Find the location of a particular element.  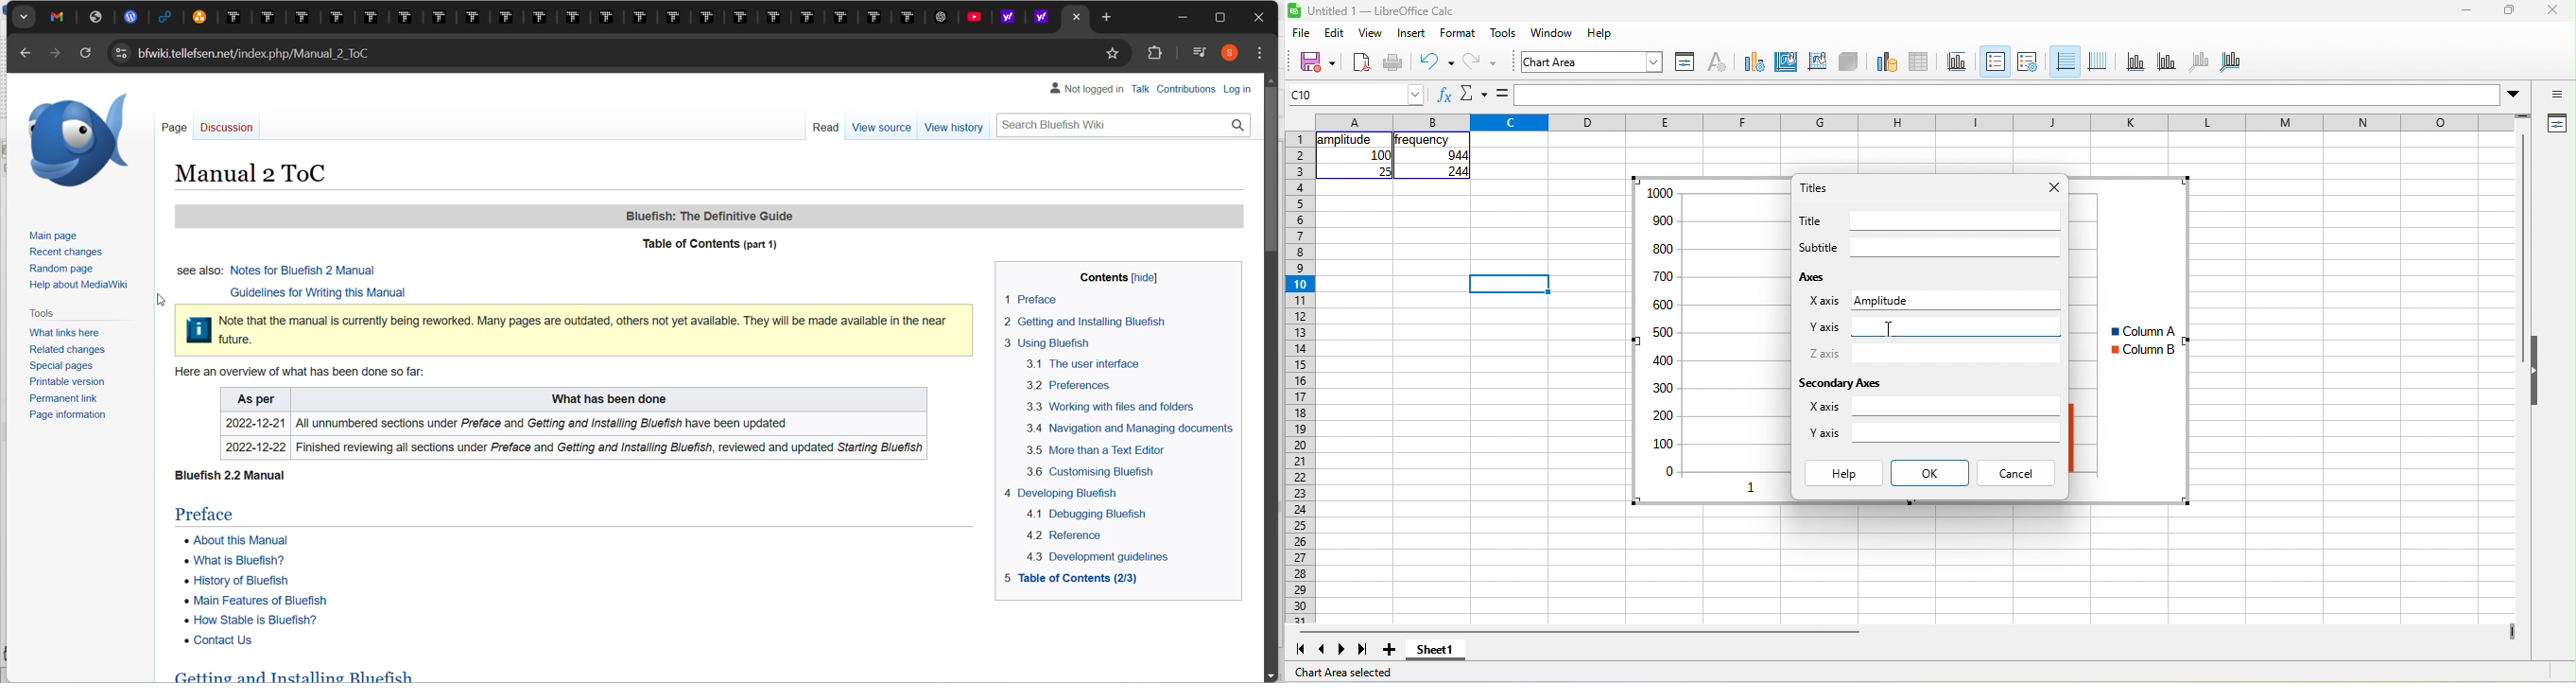

data range is located at coordinates (1887, 62).